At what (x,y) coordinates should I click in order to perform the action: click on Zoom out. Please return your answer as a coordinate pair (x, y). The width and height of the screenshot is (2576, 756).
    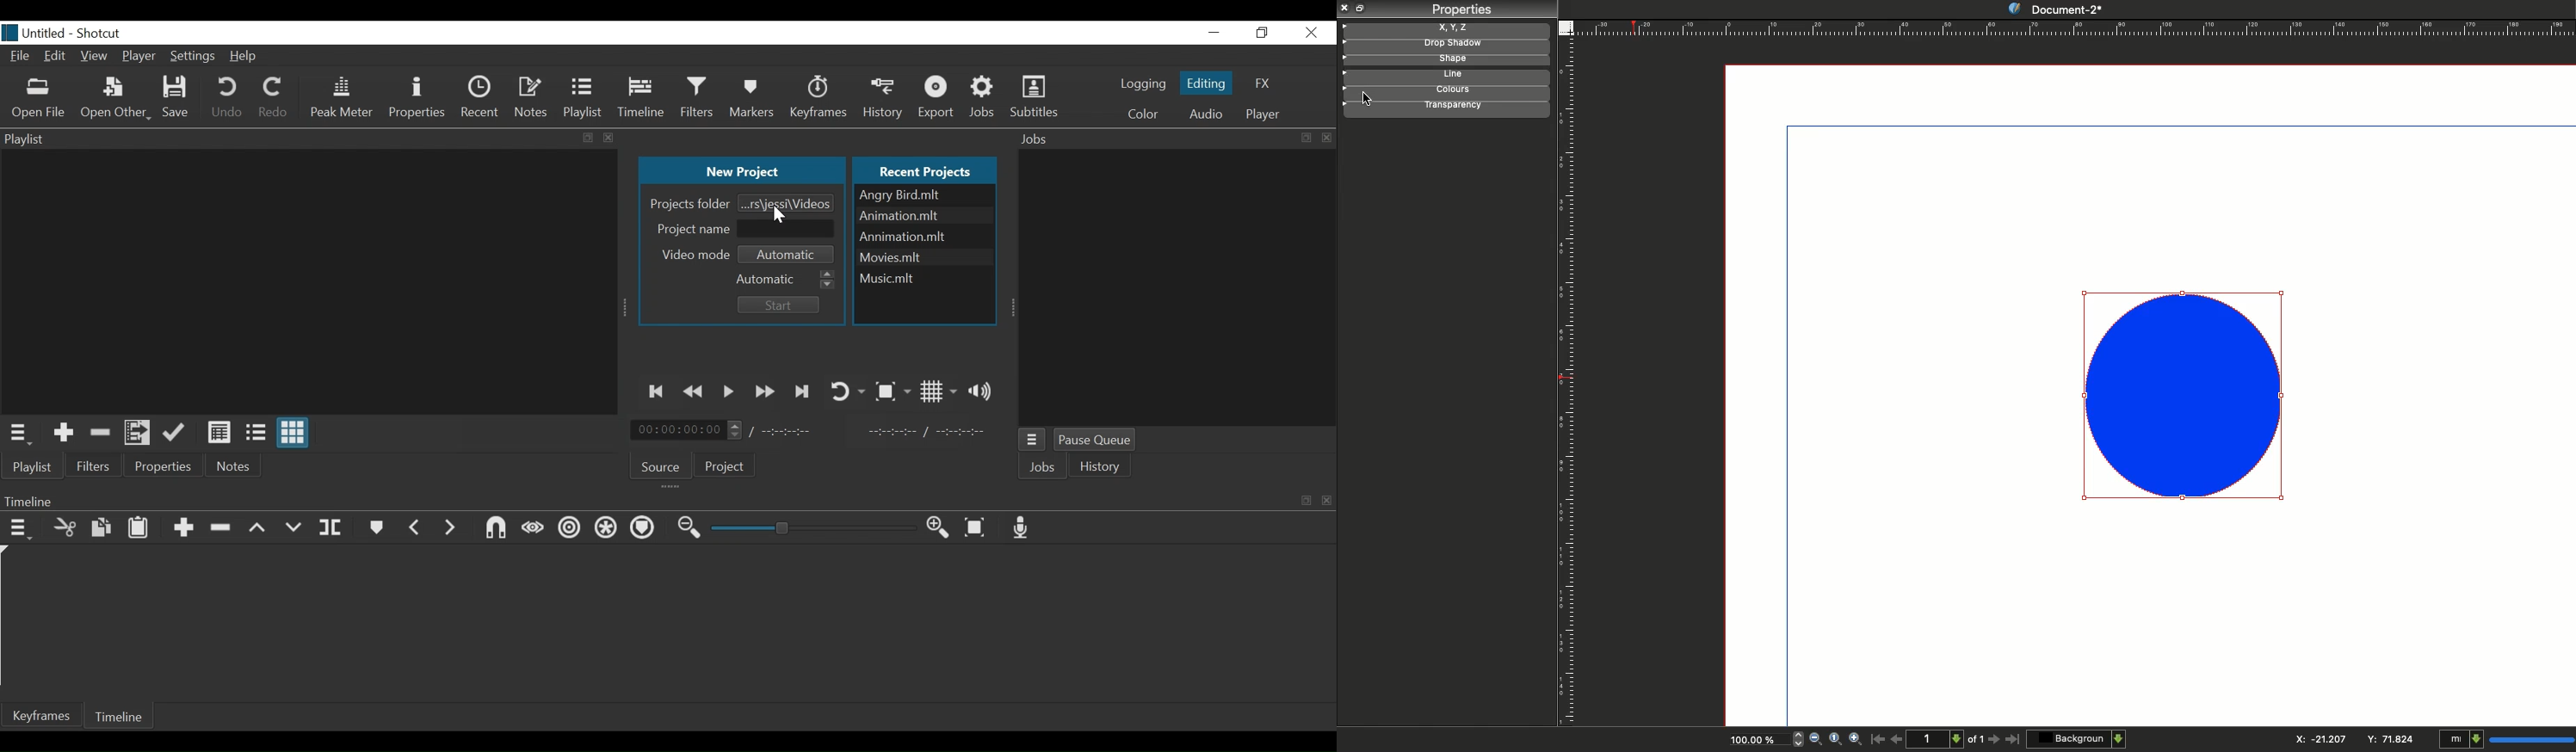
    Looking at the image, I should click on (1815, 740).